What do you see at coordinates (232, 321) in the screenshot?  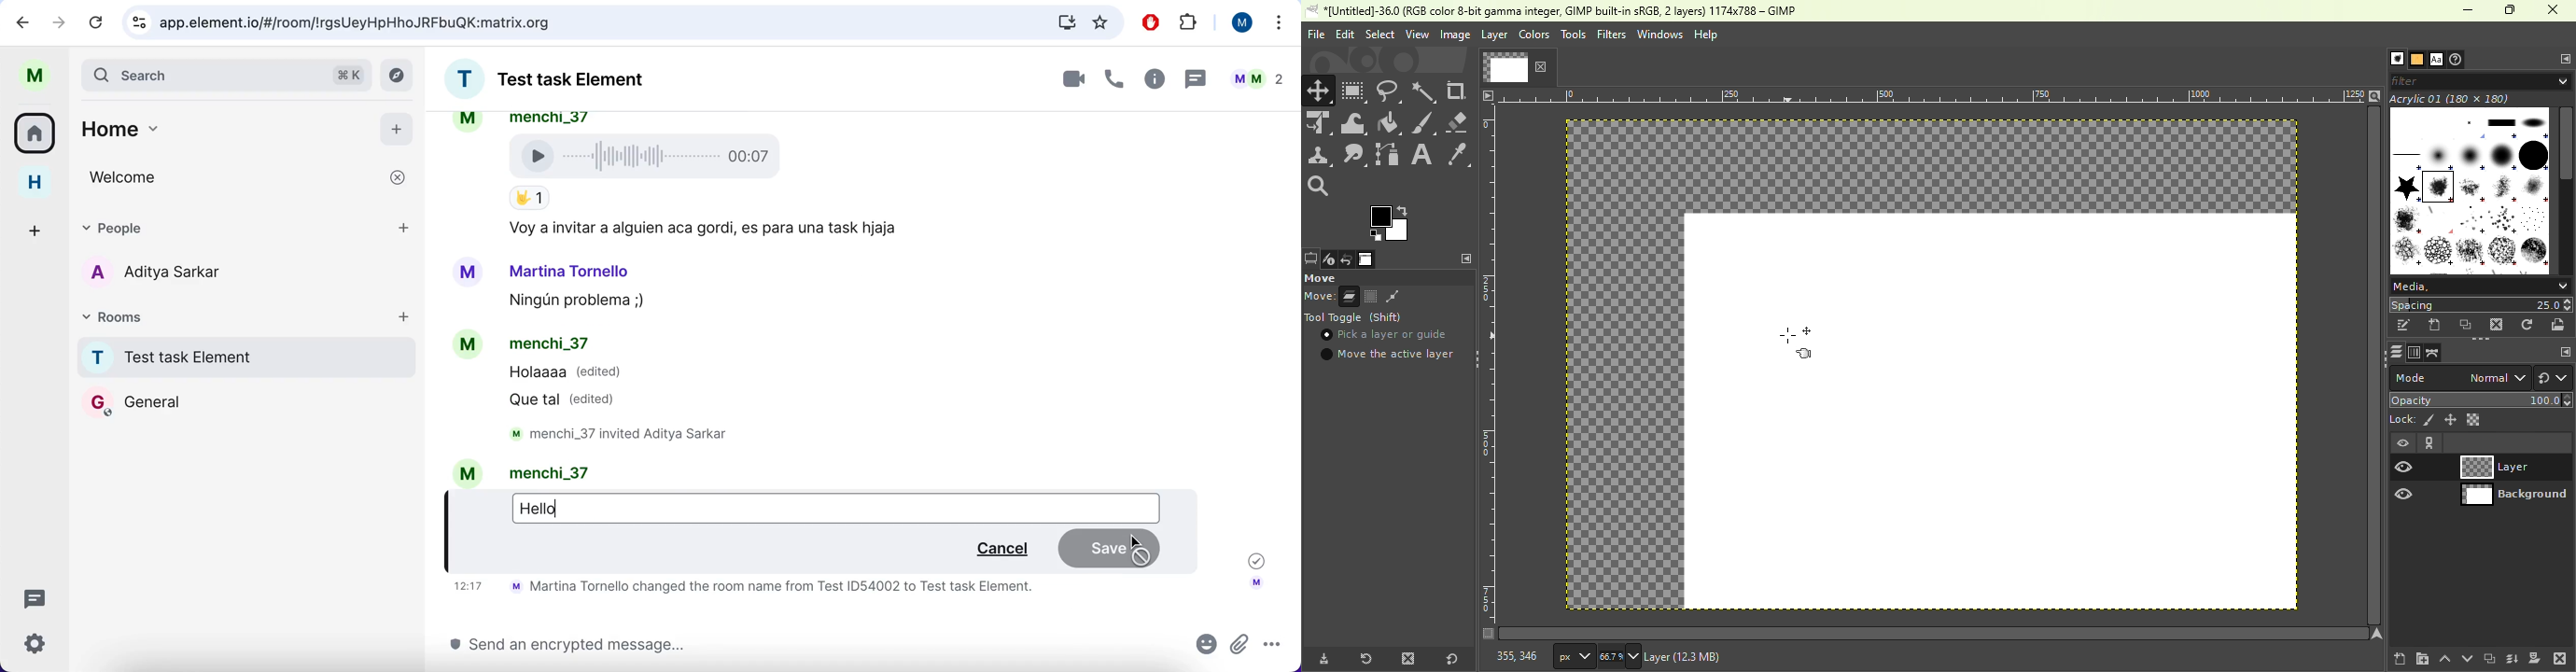 I see `rooms` at bounding box center [232, 321].